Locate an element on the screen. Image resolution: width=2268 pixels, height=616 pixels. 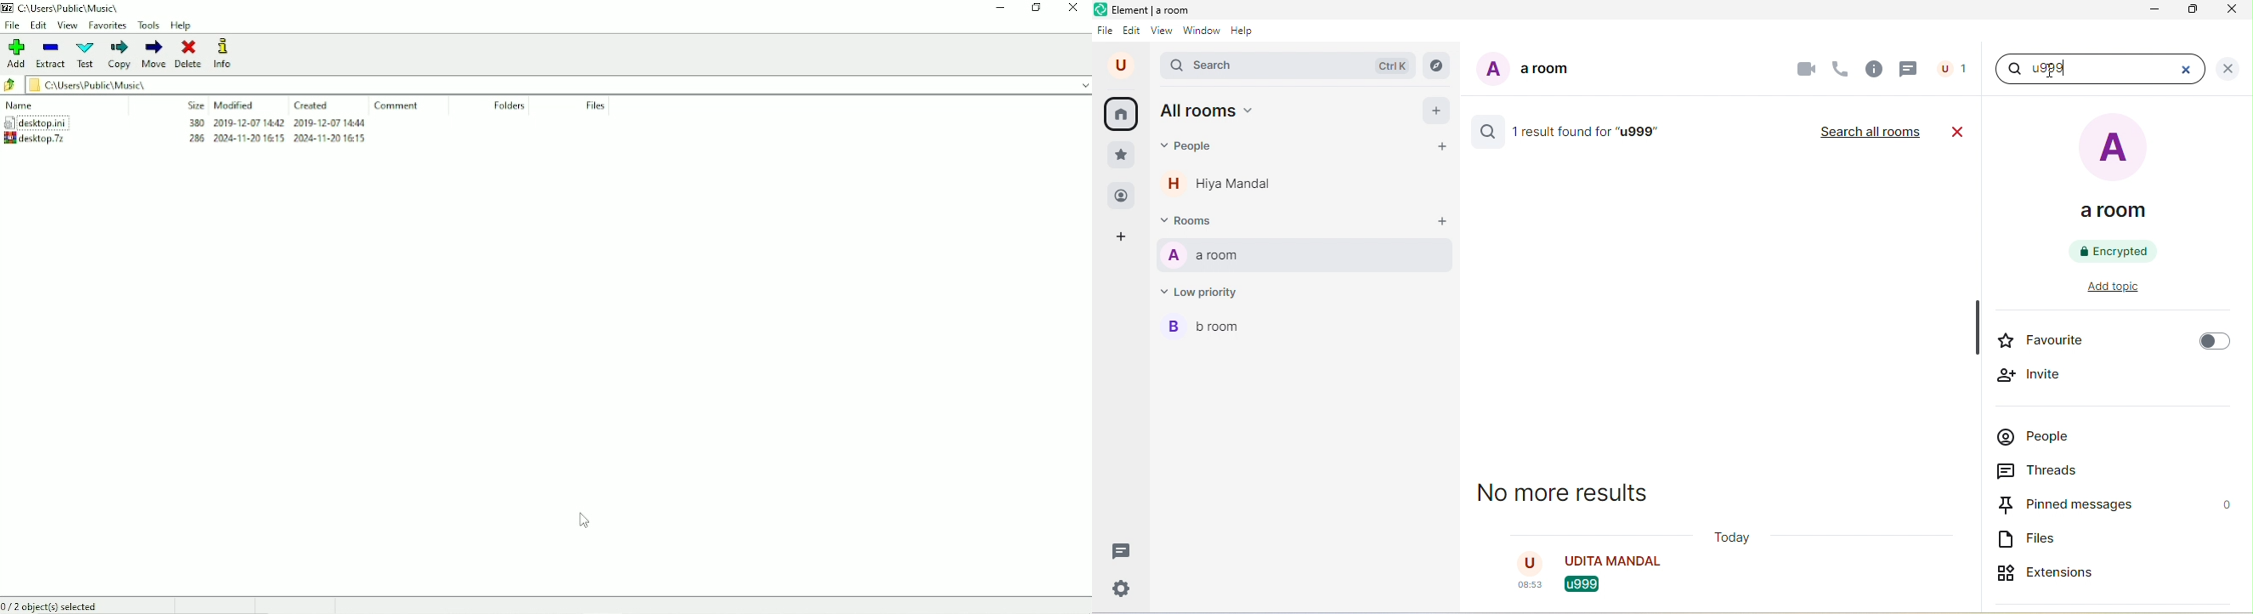
close is located at coordinates (1959, 131).